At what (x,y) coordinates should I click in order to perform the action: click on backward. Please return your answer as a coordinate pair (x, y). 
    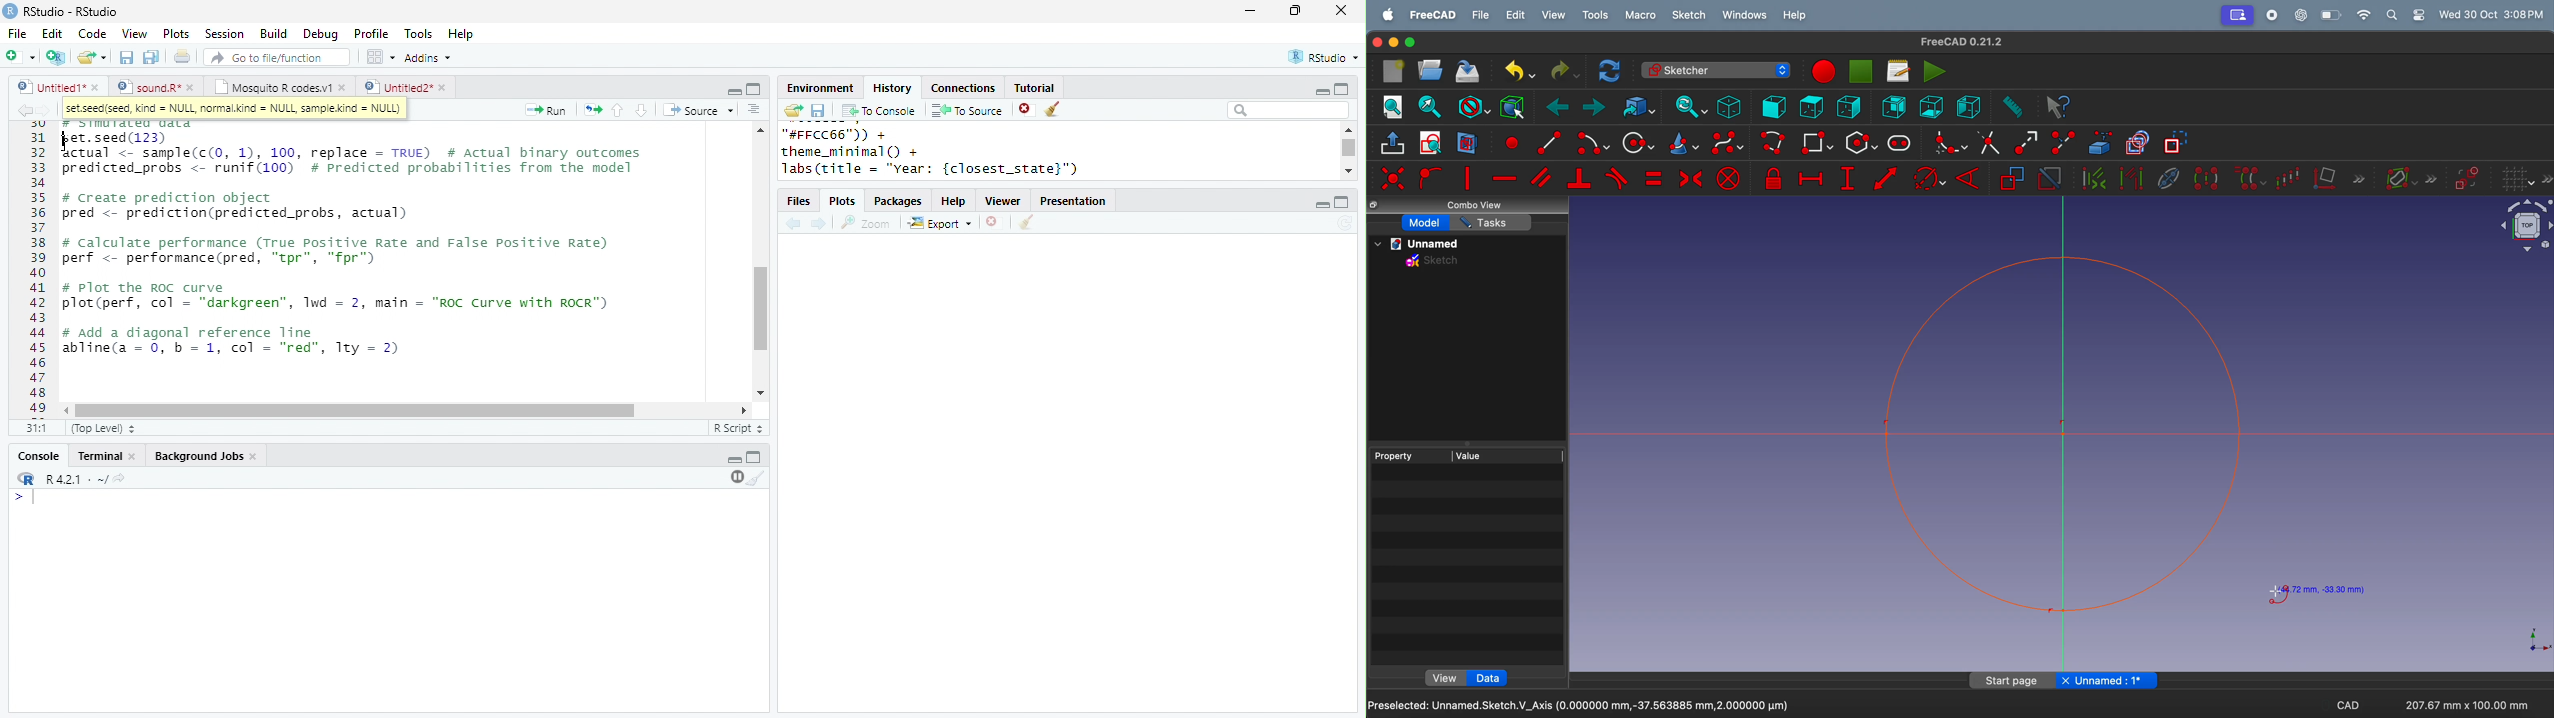
    Looking at the image, I should click on (24, 110).